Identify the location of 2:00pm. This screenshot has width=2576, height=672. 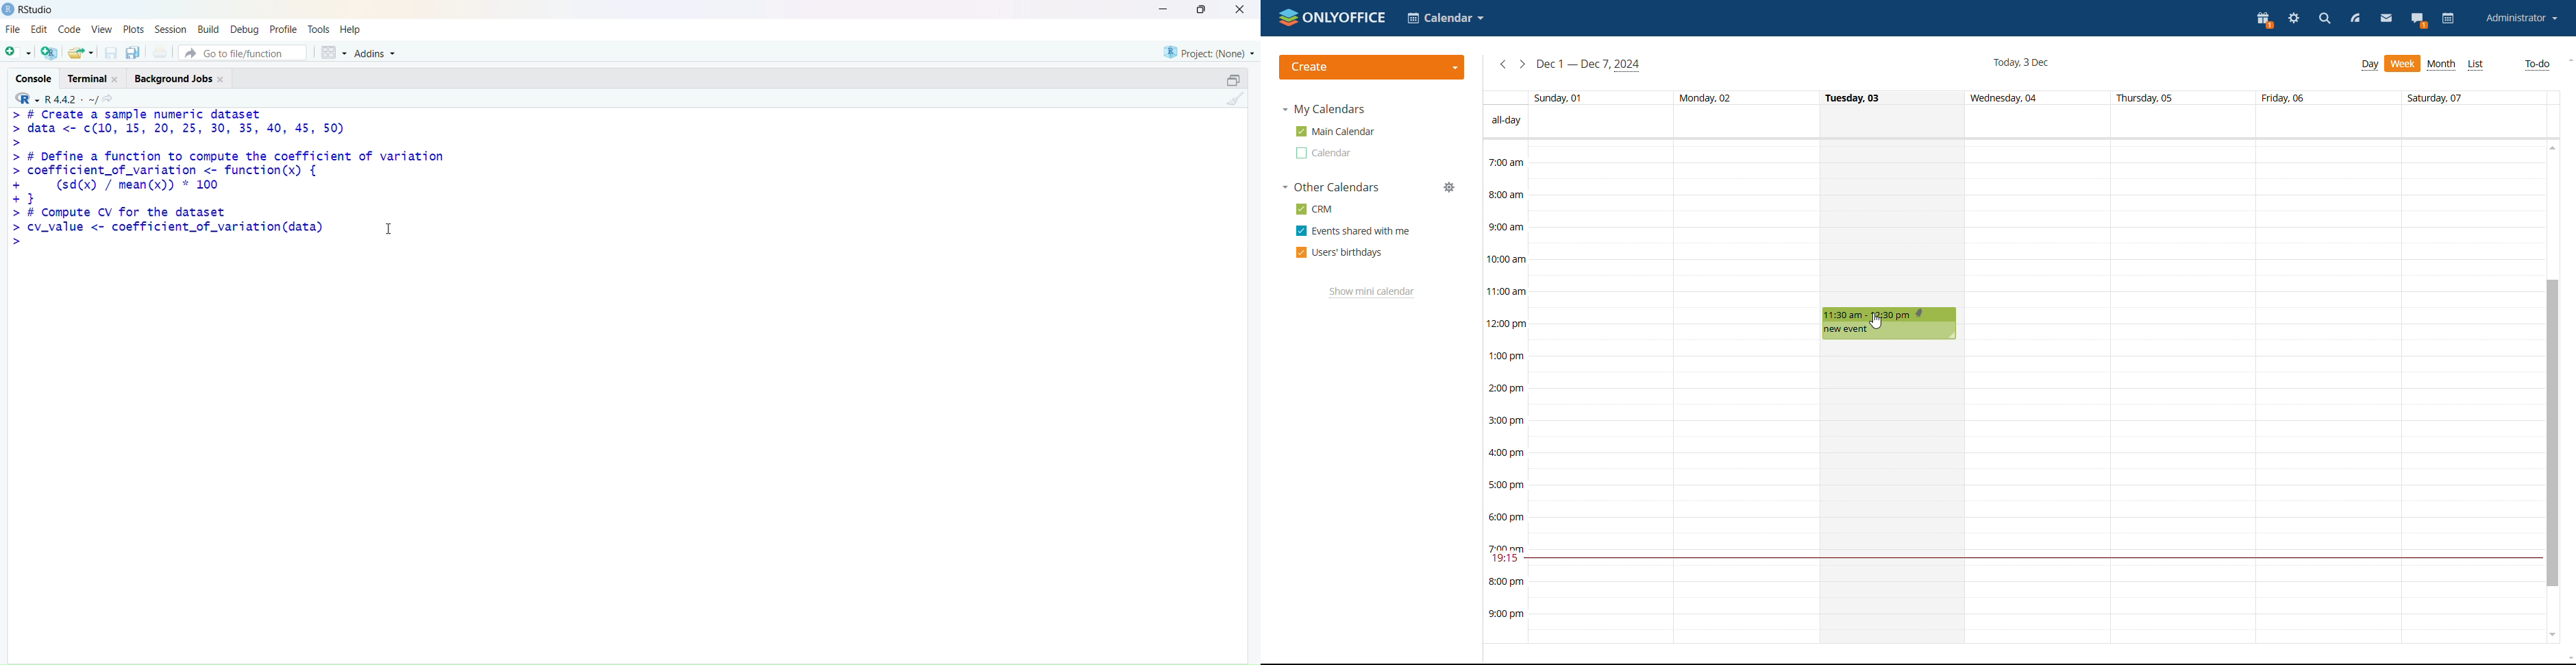
(1507, 389).